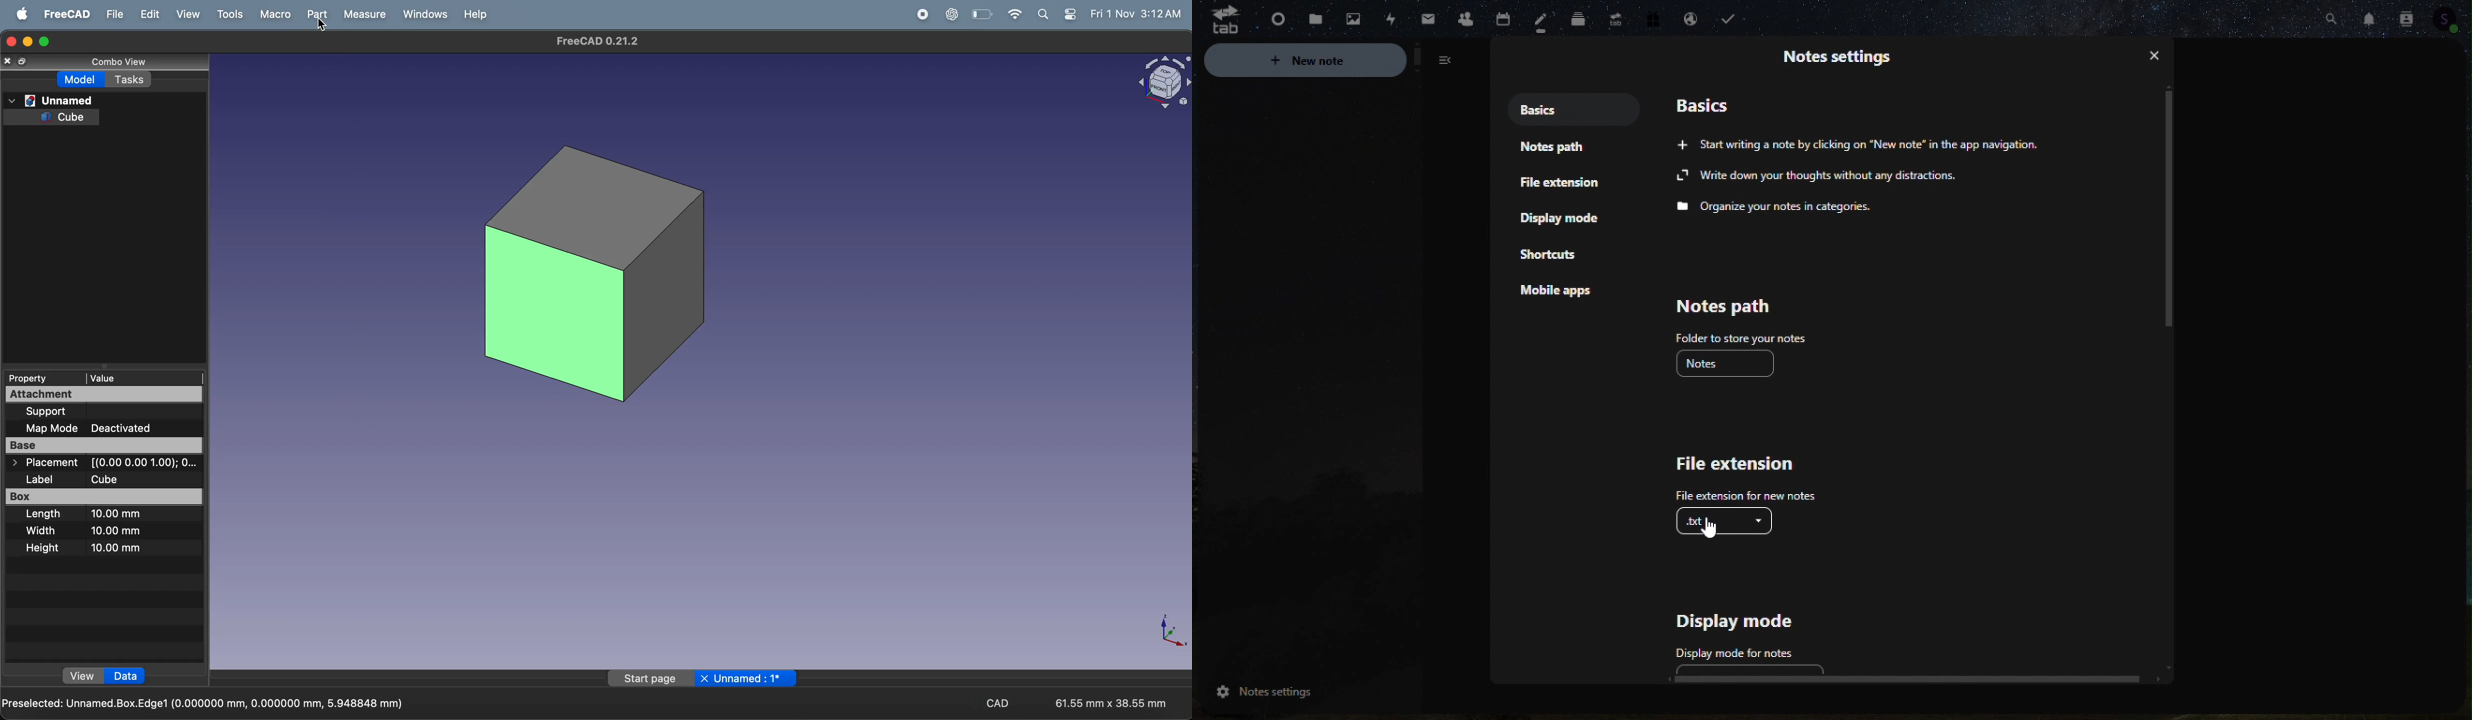  What do you see at coordinates (1580, 20) in the screenshot?
I see `deck` at bounding box center [1580, 20].